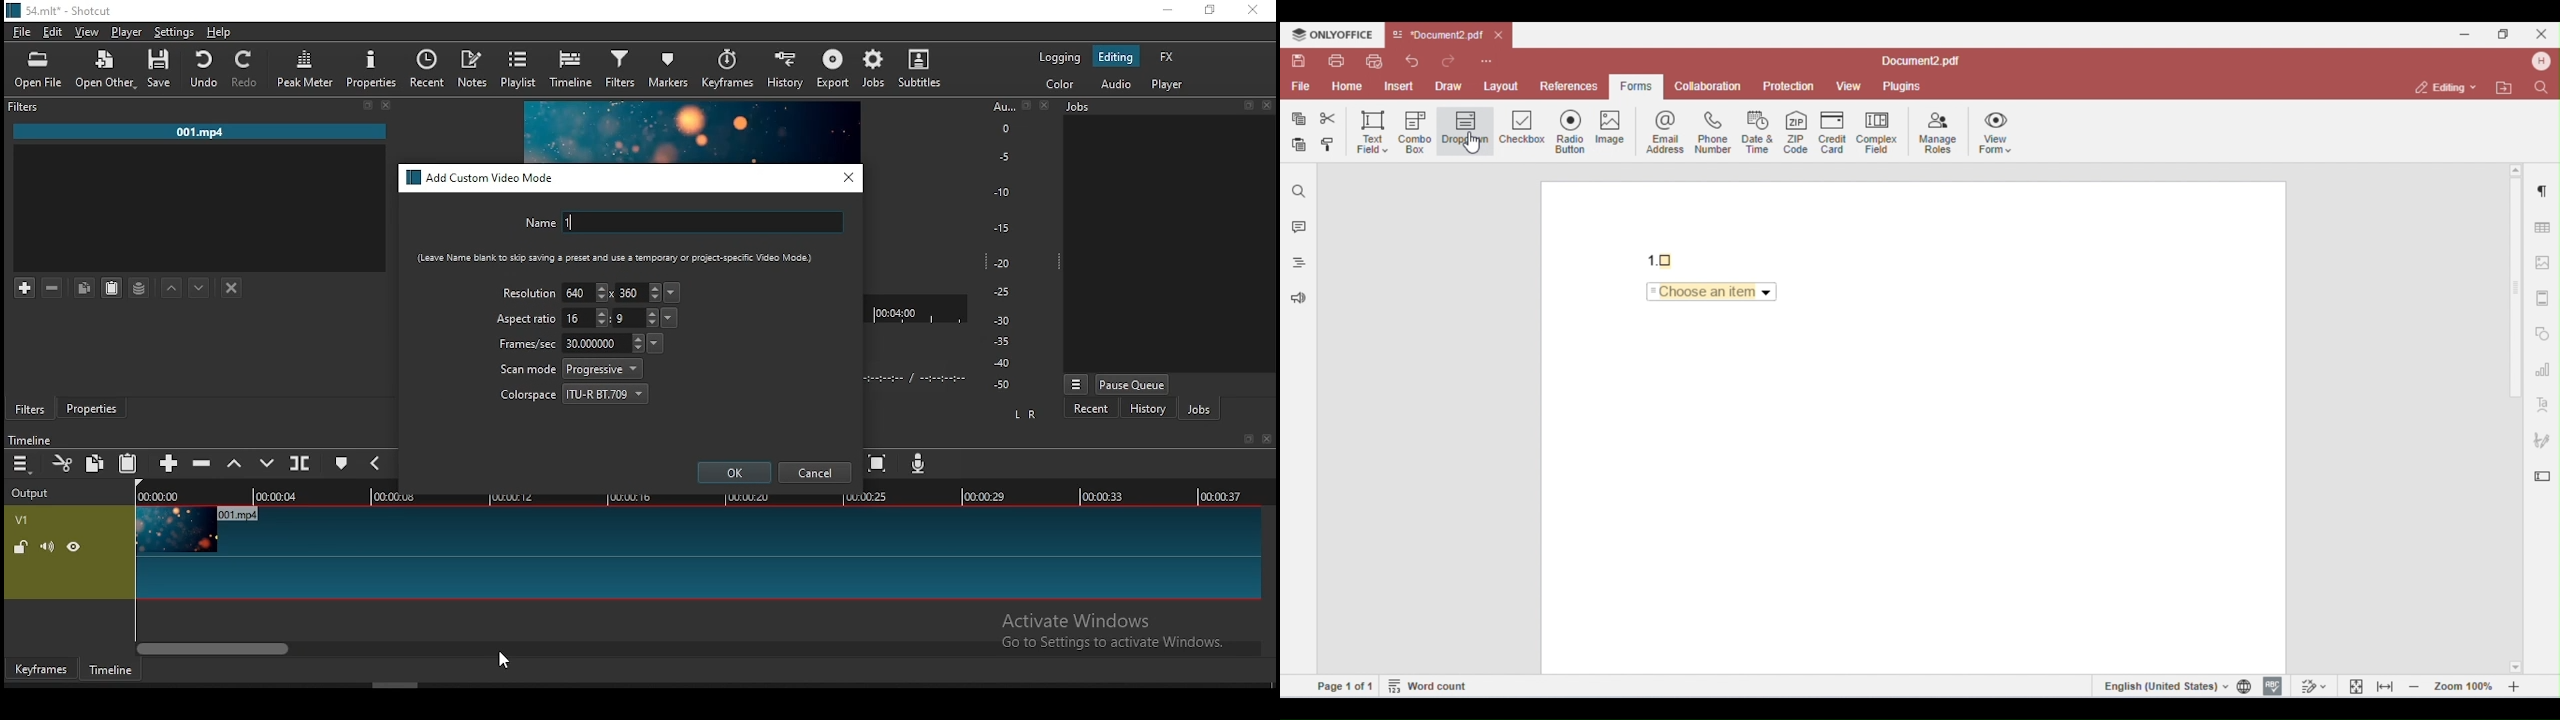 The image size is (2576, 728). What do you see at coordinates (279, 496) in the screenshot?
I see `00:00:04` at bounding box center [279, 496].